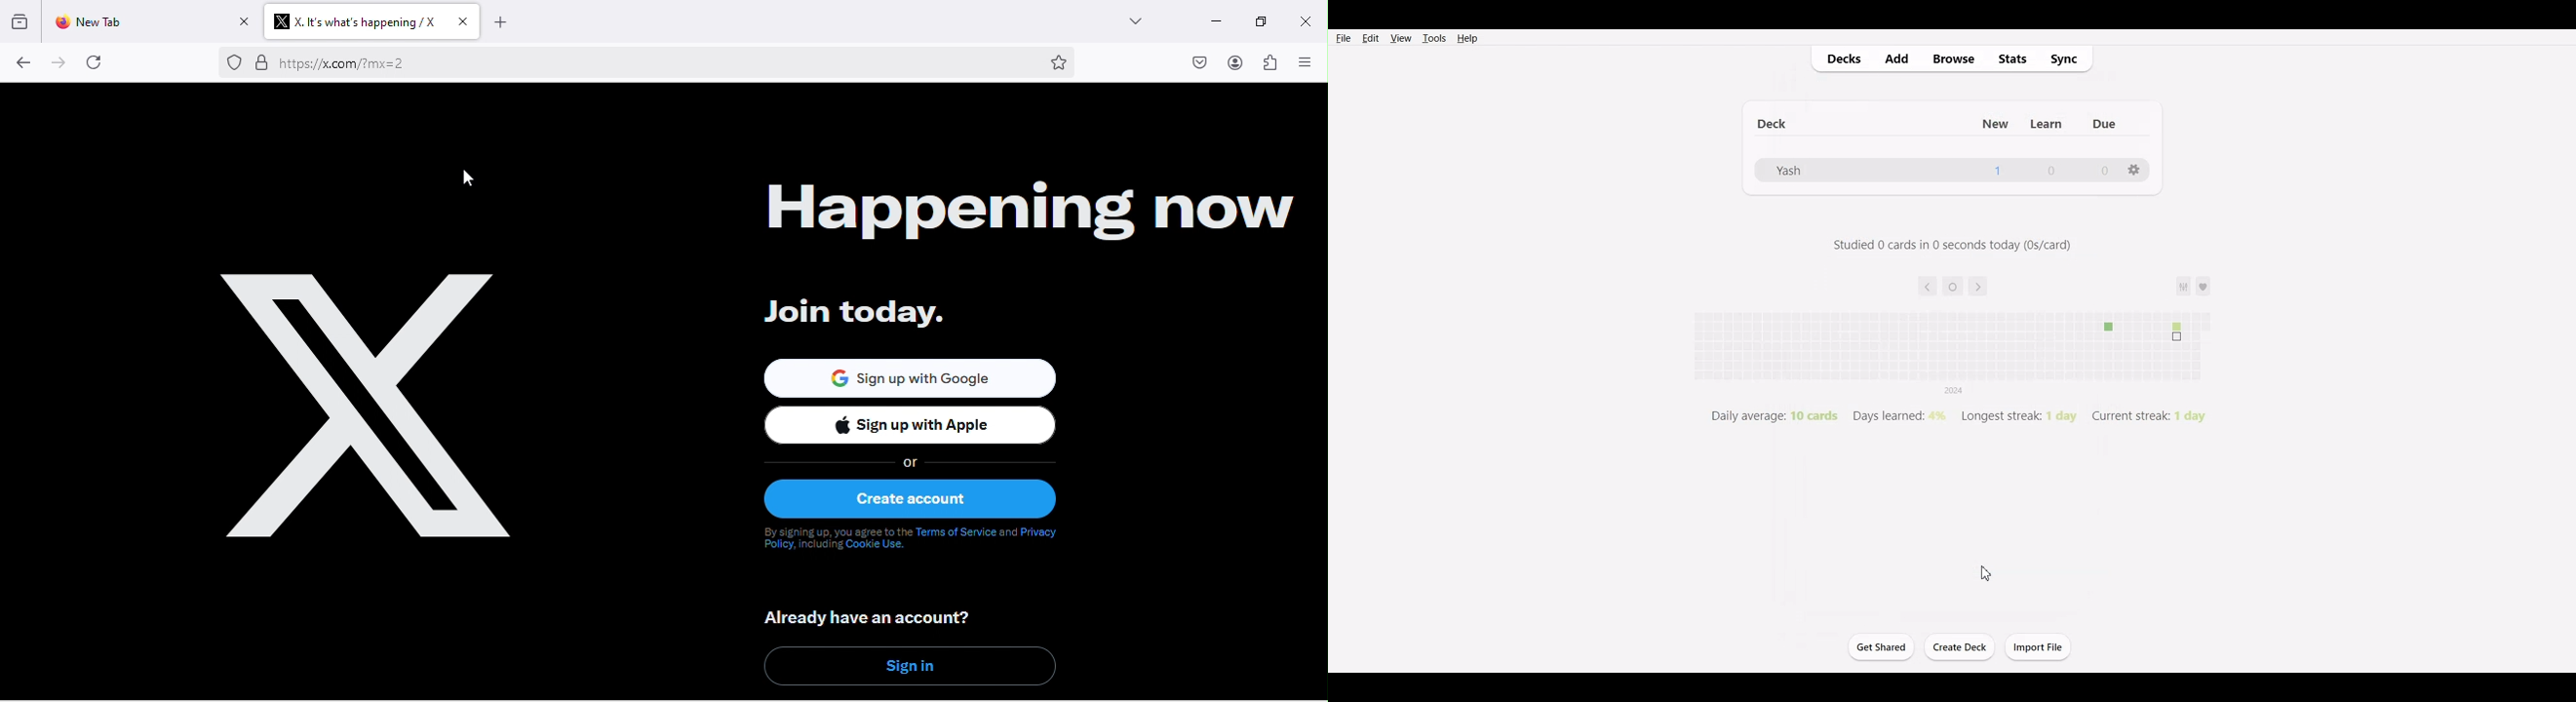 This screenshot has height=728, width=2576. I want to click on refresh, so click(93, 64).